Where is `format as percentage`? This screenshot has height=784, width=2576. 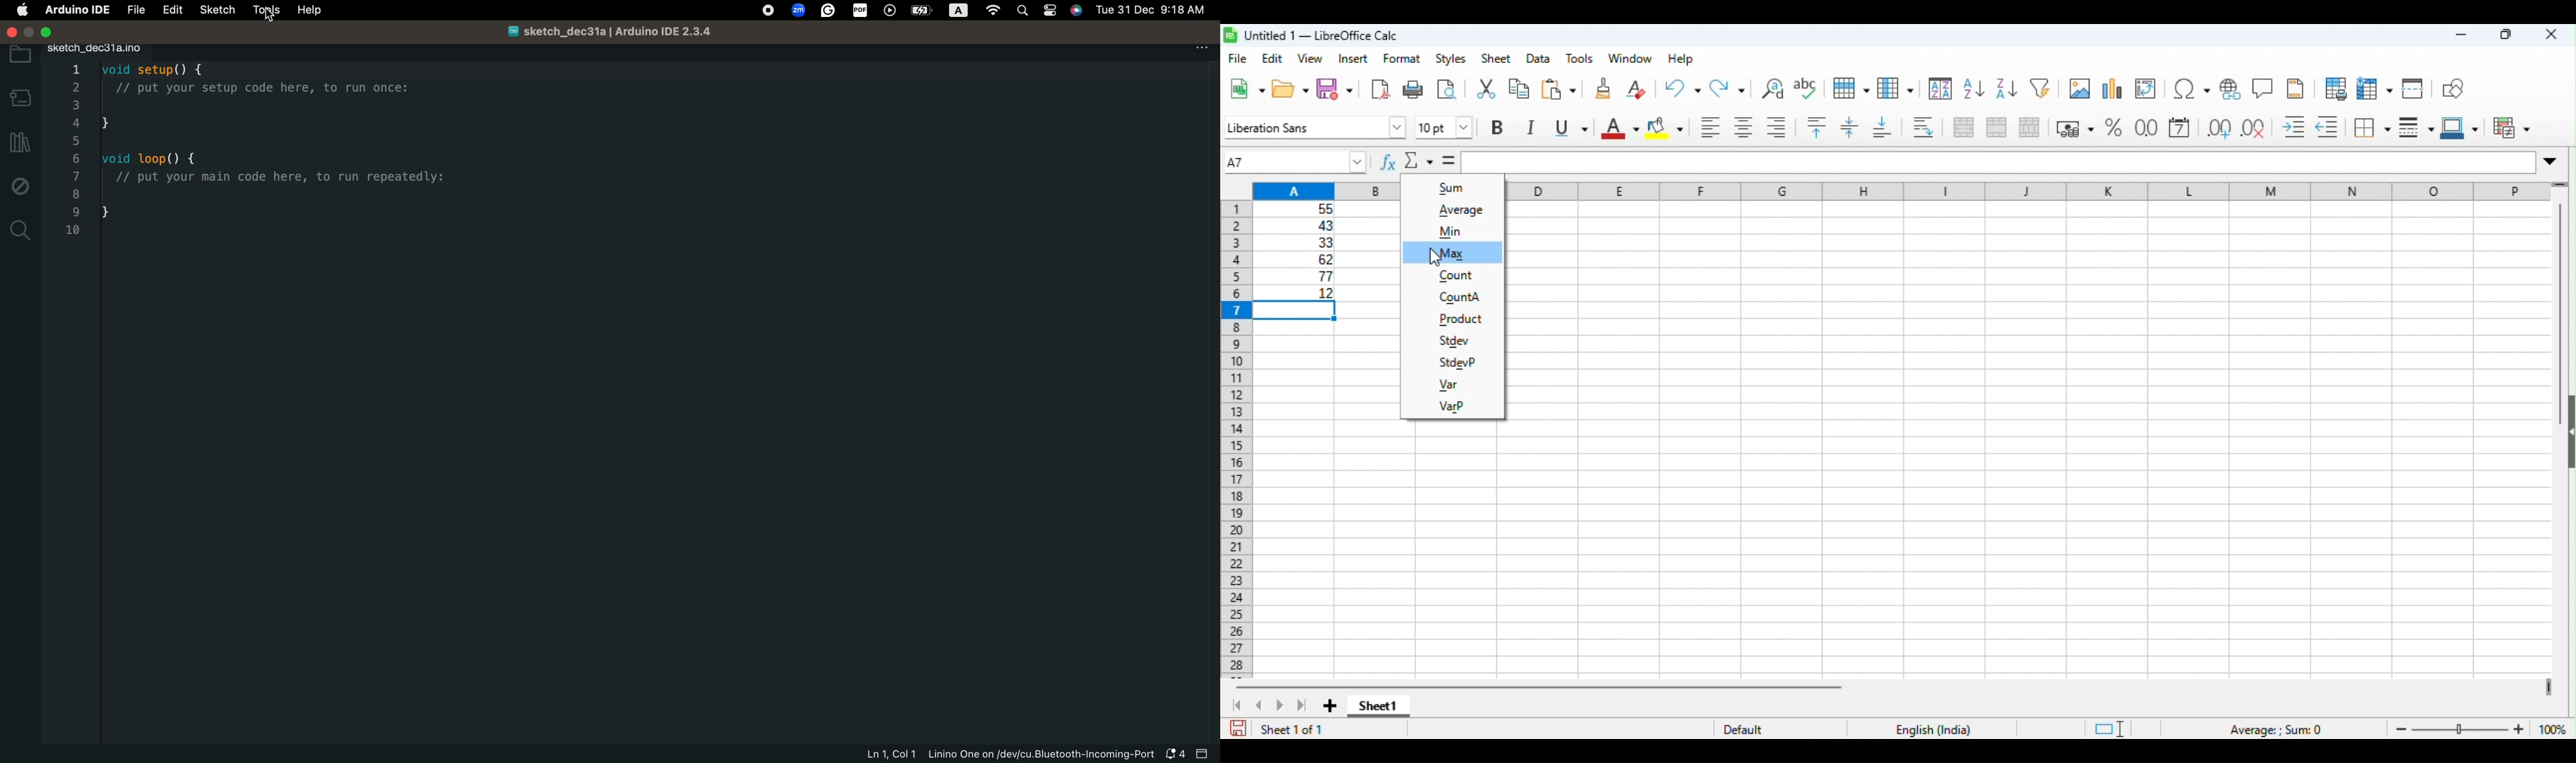
format as percentage is located at coordinates (2115, 129).